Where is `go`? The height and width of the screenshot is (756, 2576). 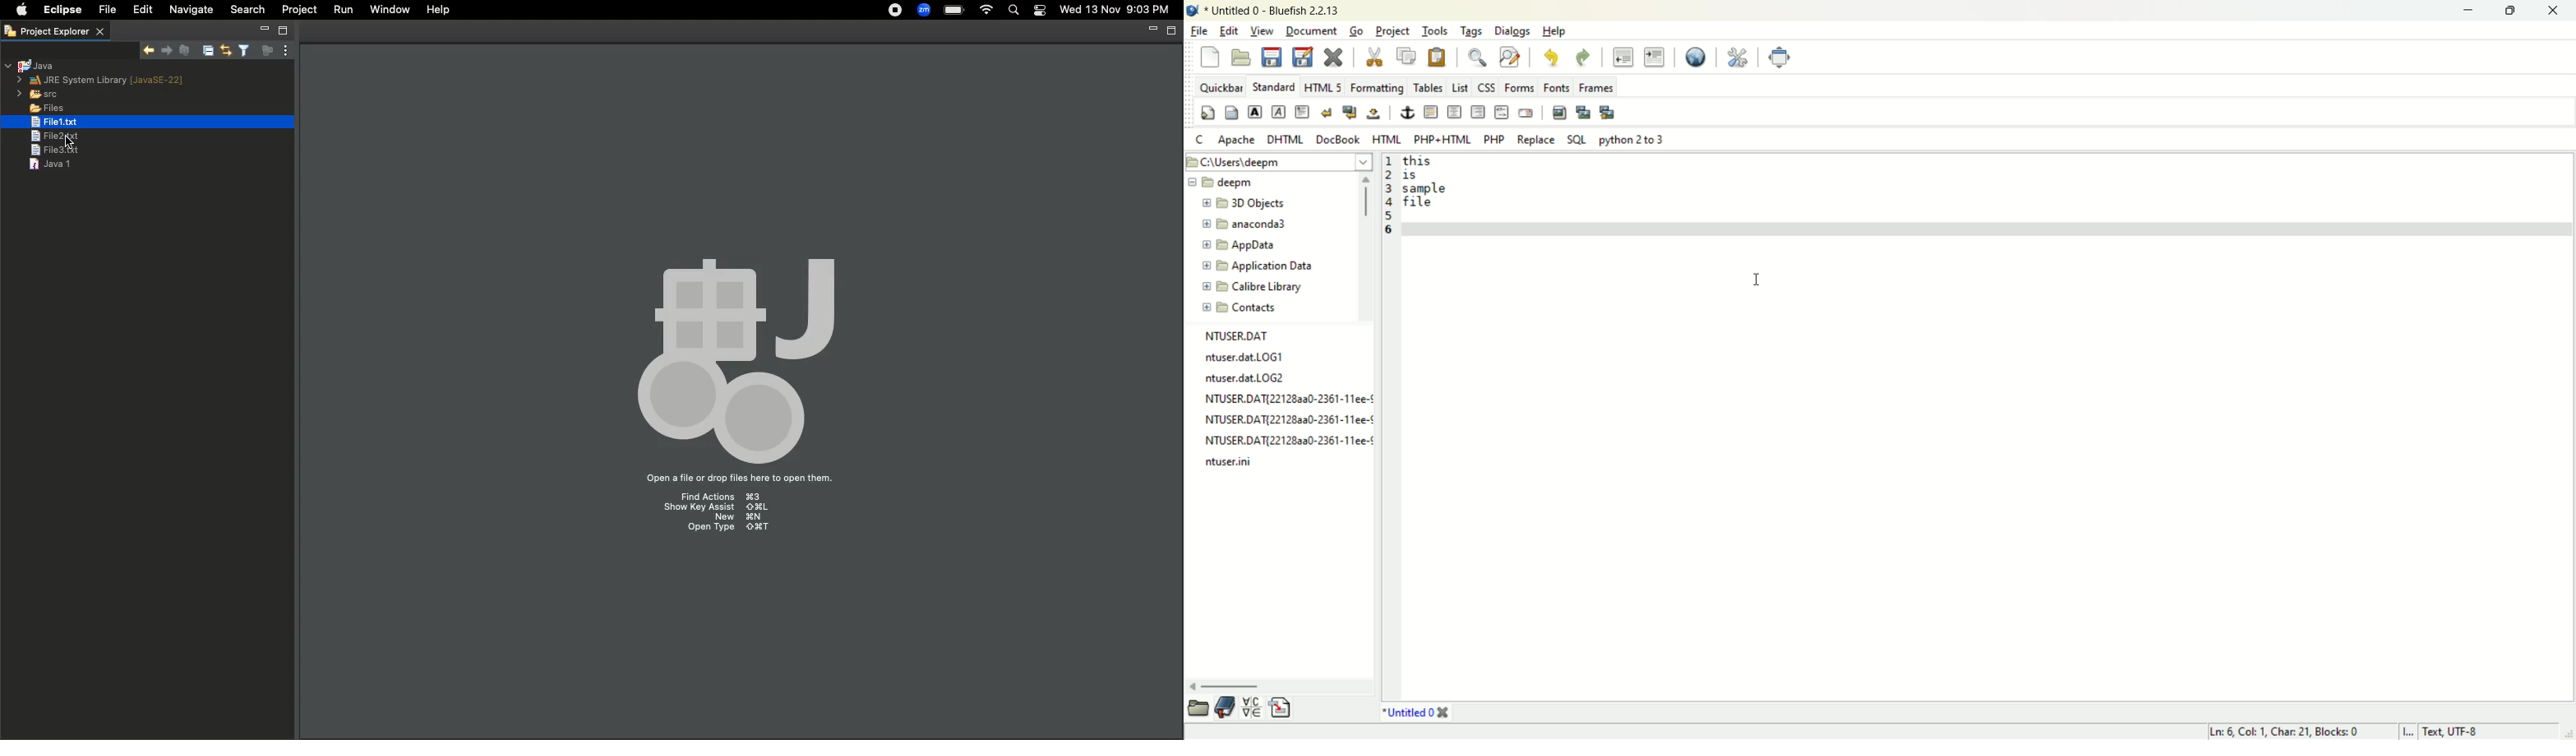 go is located at coordinates (1358, 30).